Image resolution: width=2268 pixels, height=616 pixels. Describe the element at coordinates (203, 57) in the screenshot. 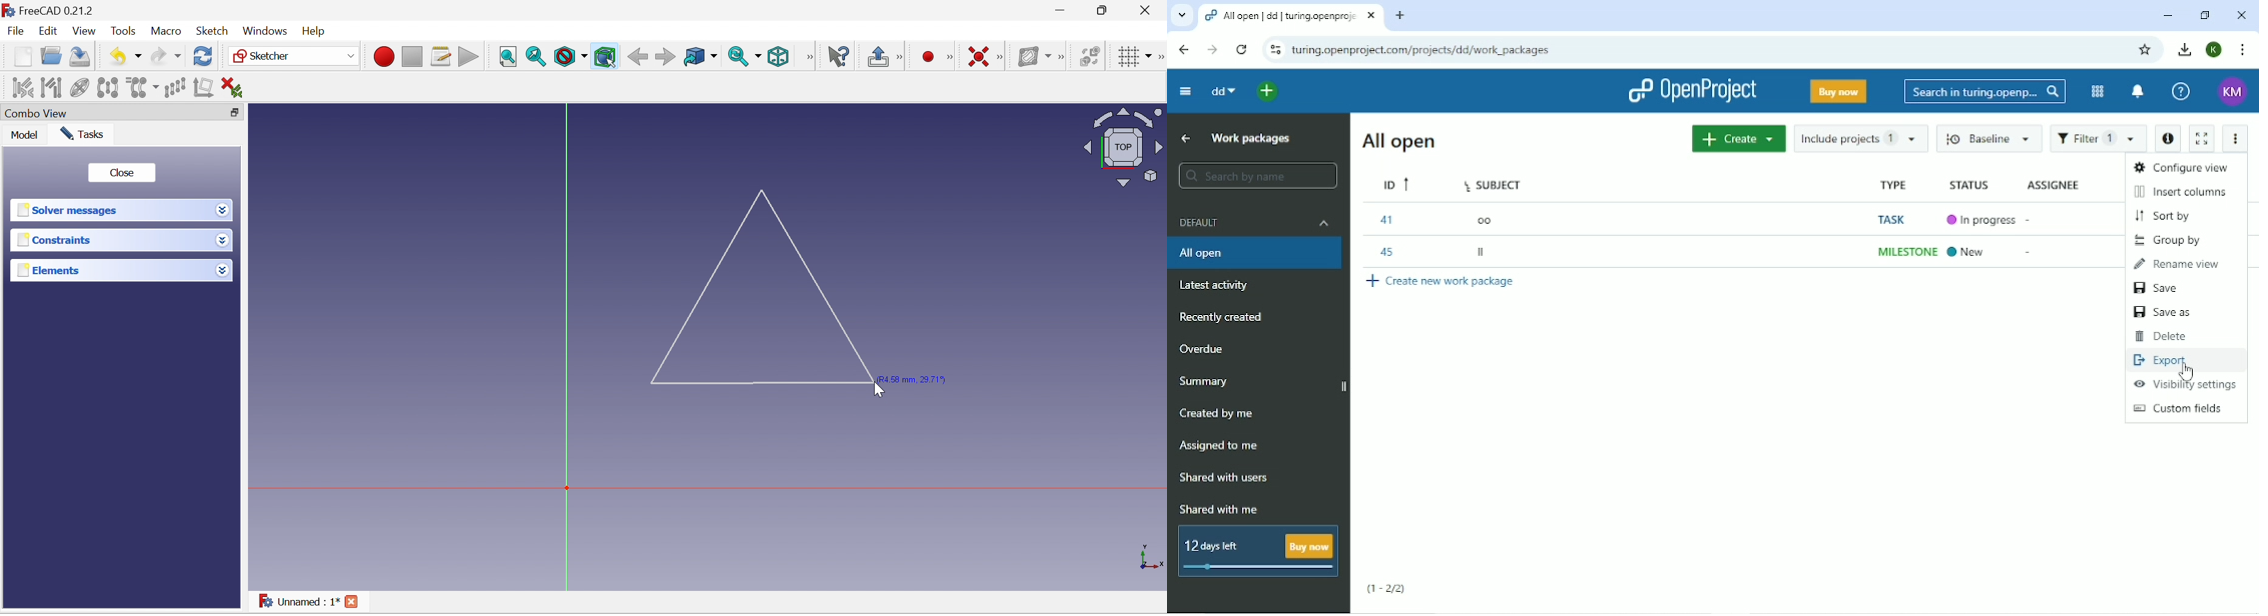

I see `Refresh` at that location.